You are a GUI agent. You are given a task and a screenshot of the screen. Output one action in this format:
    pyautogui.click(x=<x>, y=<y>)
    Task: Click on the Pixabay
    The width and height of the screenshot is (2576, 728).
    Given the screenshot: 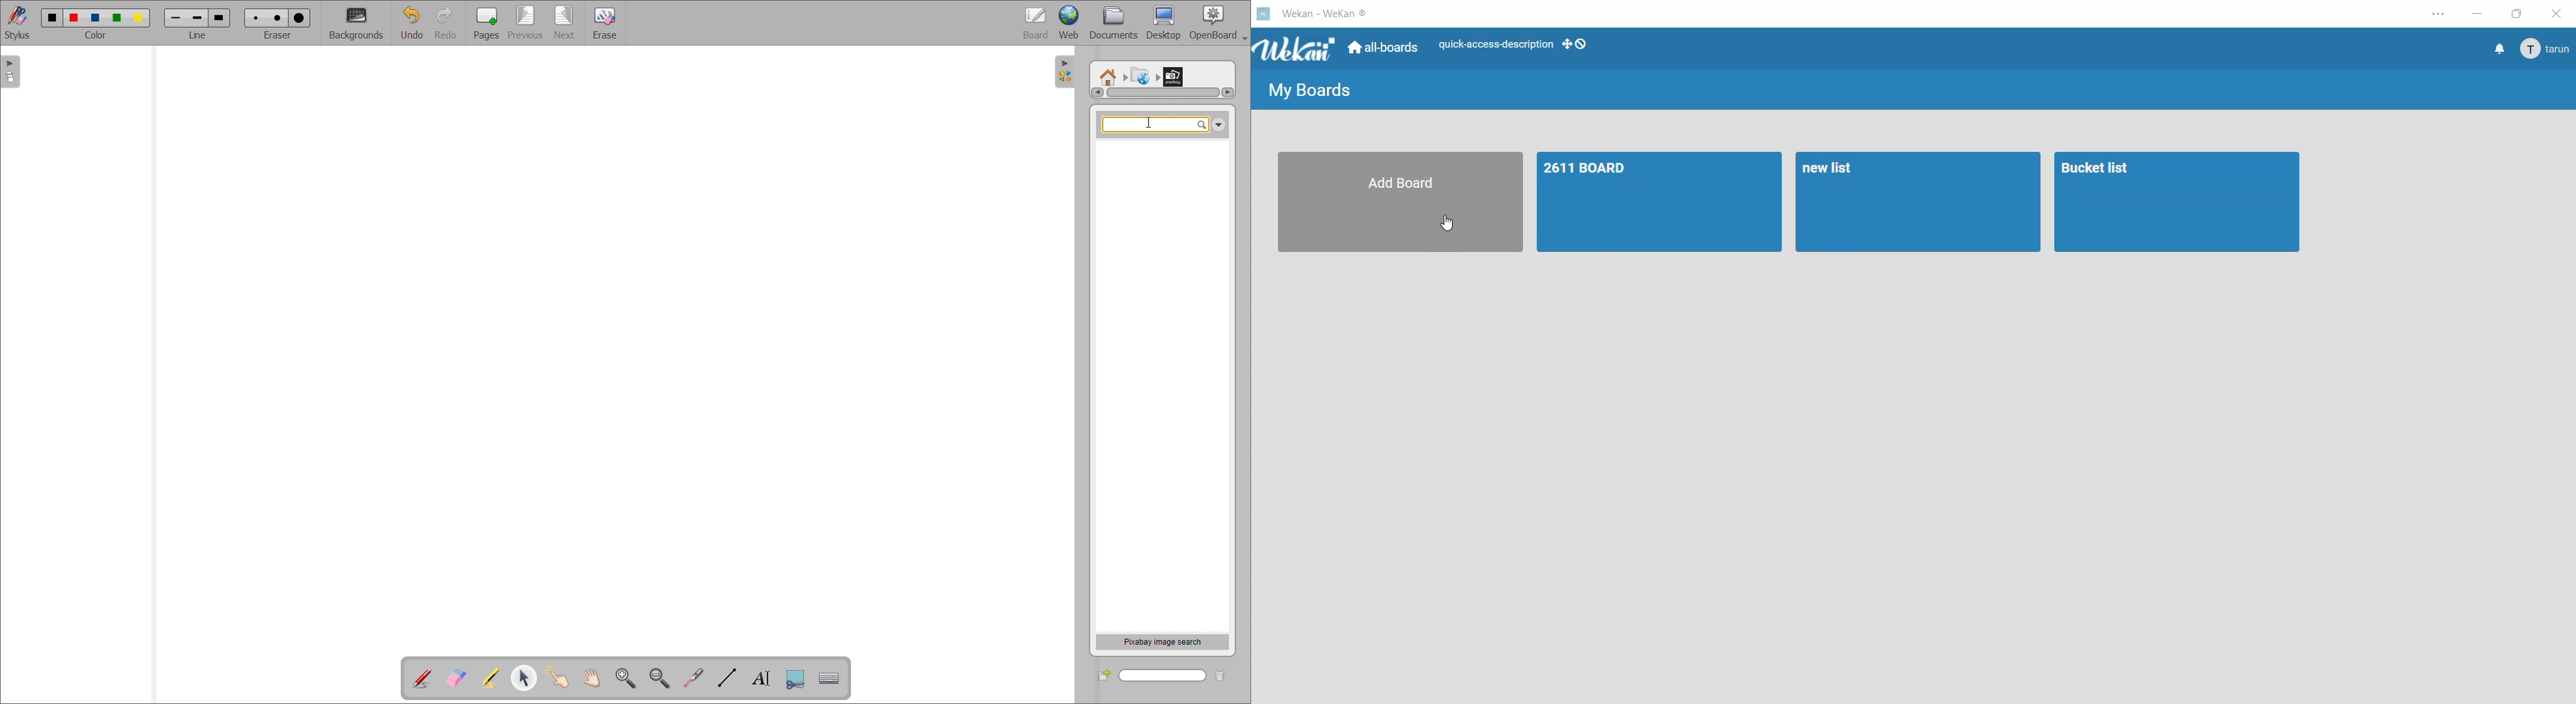 What is the action you would take?
    pyautogui.click(x=1176, y=74)
    